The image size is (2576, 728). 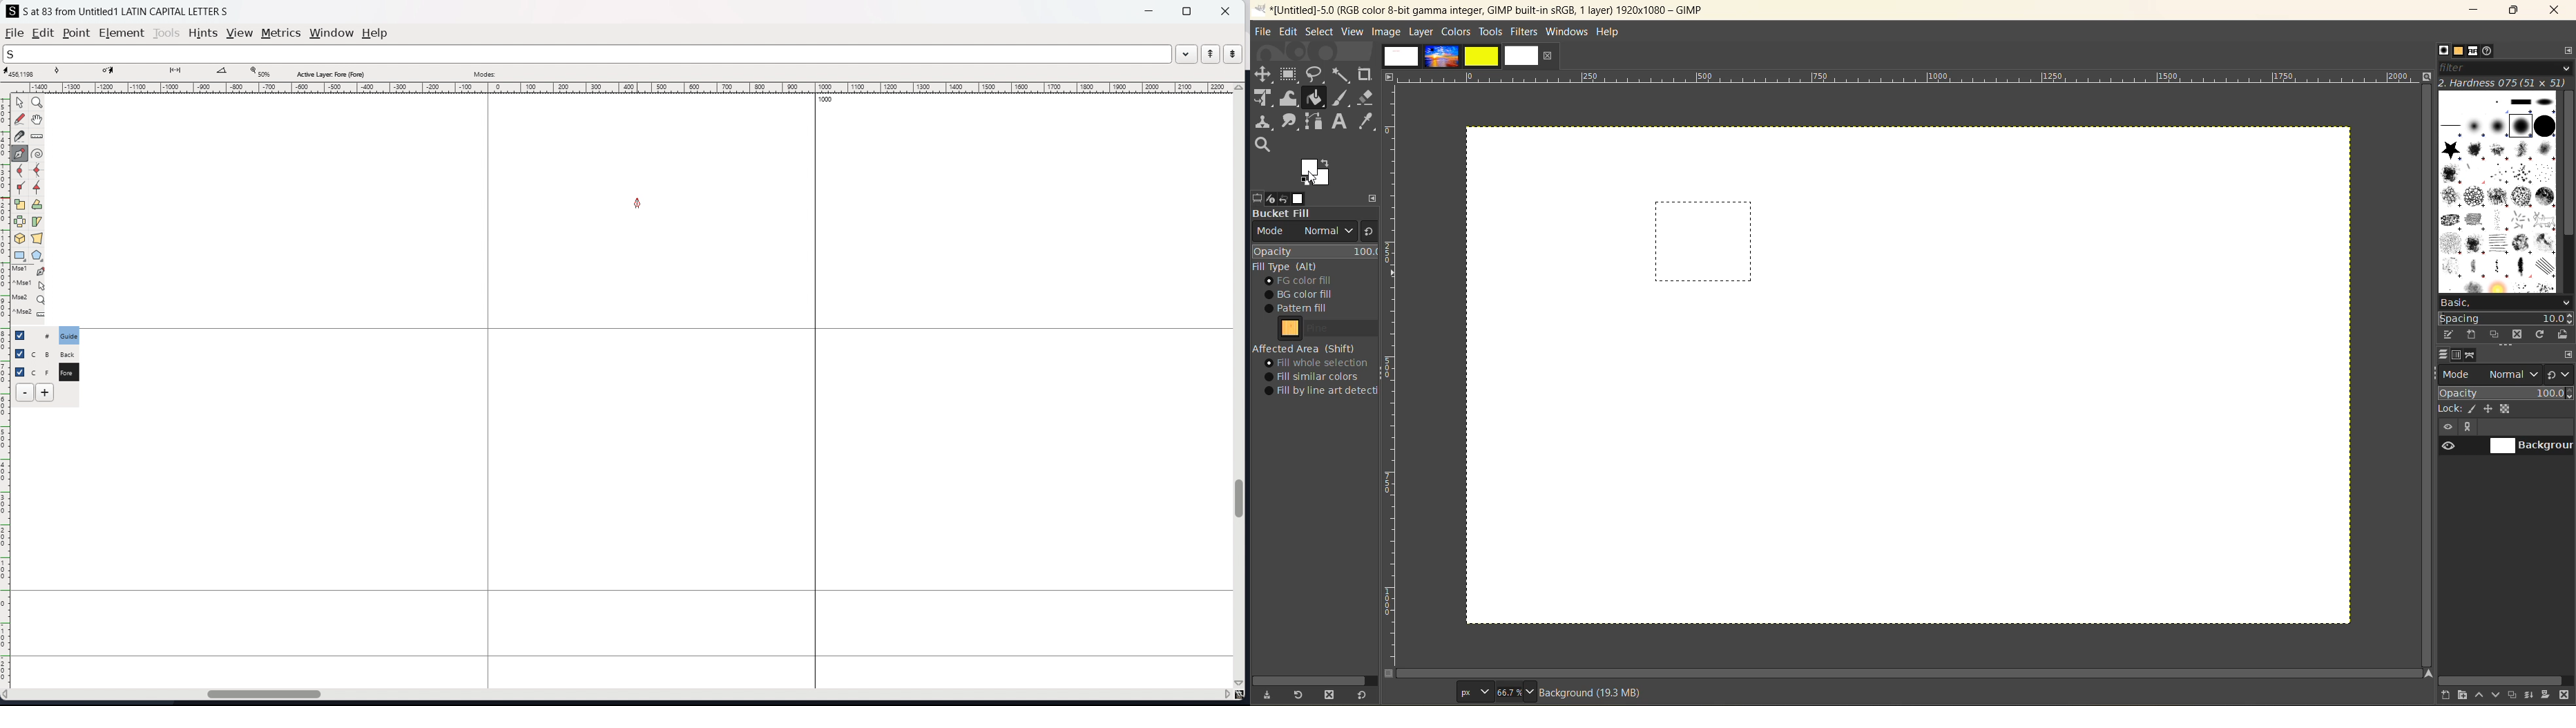 What do you see at coordinates (204, 33) in the screenshot?
I see `hints` at bounding box center [204, 33].